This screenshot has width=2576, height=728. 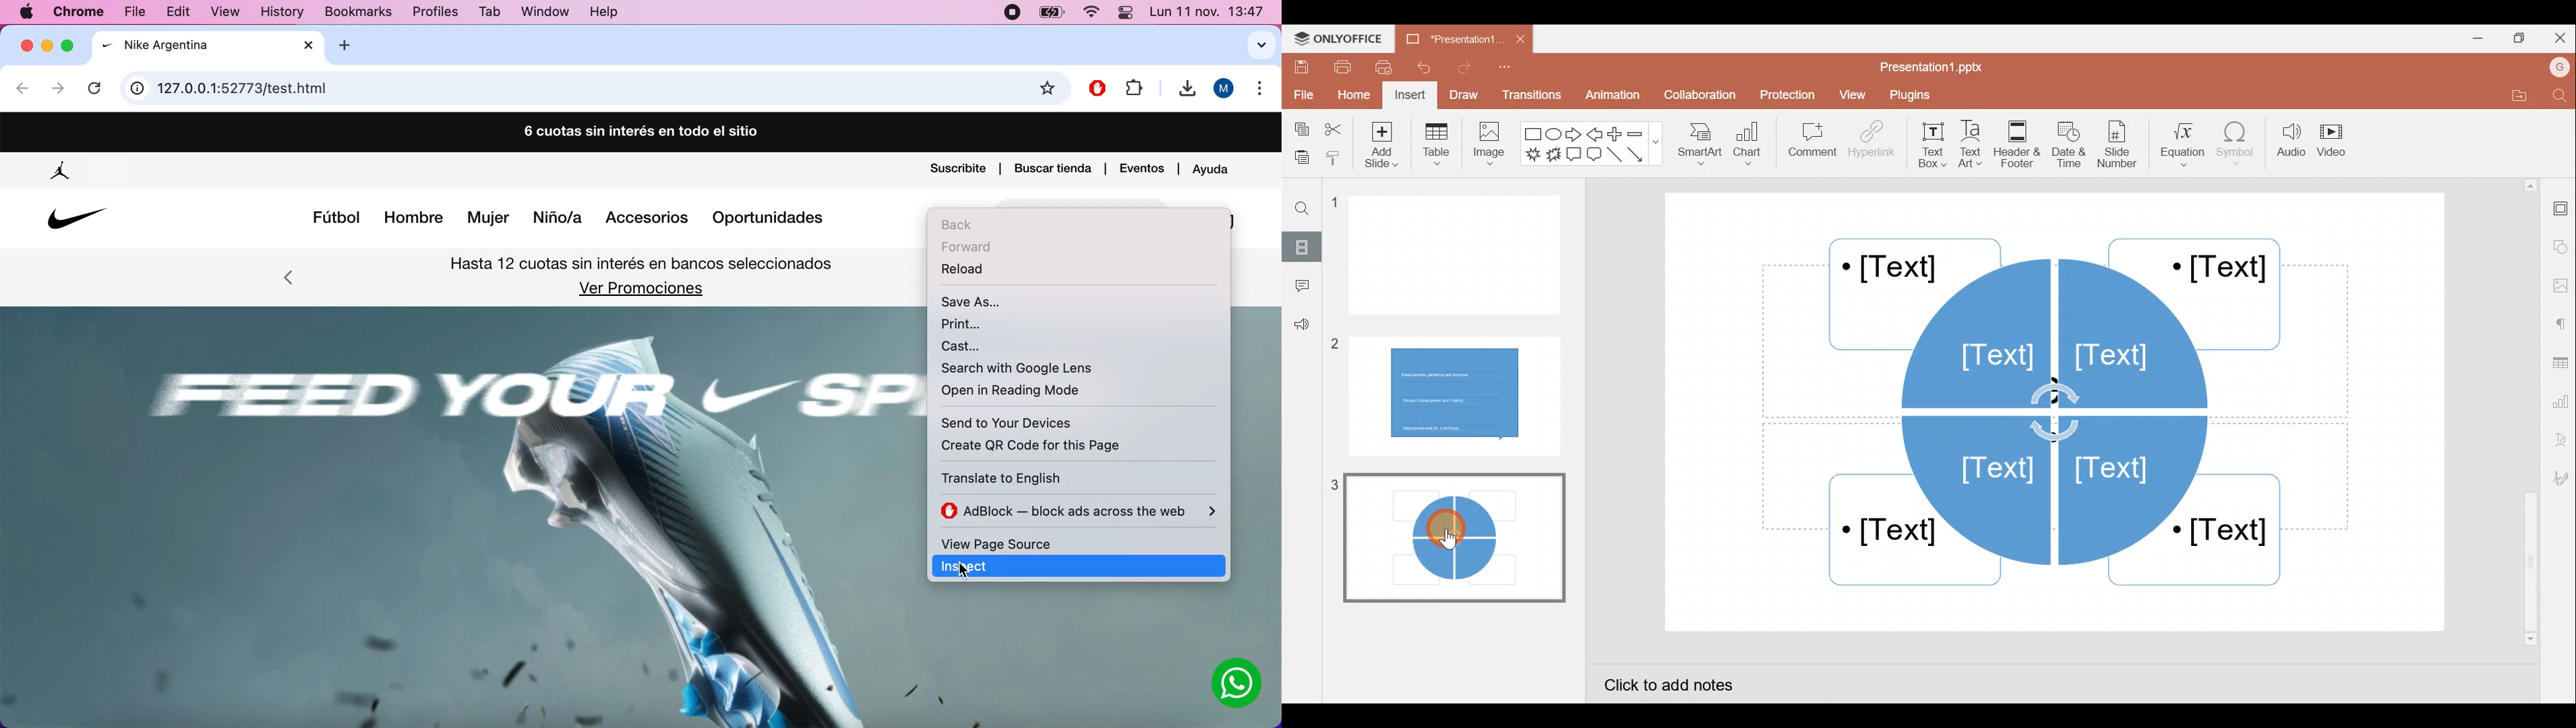 I want to click on ayuda, so click(x=1214, y=167).